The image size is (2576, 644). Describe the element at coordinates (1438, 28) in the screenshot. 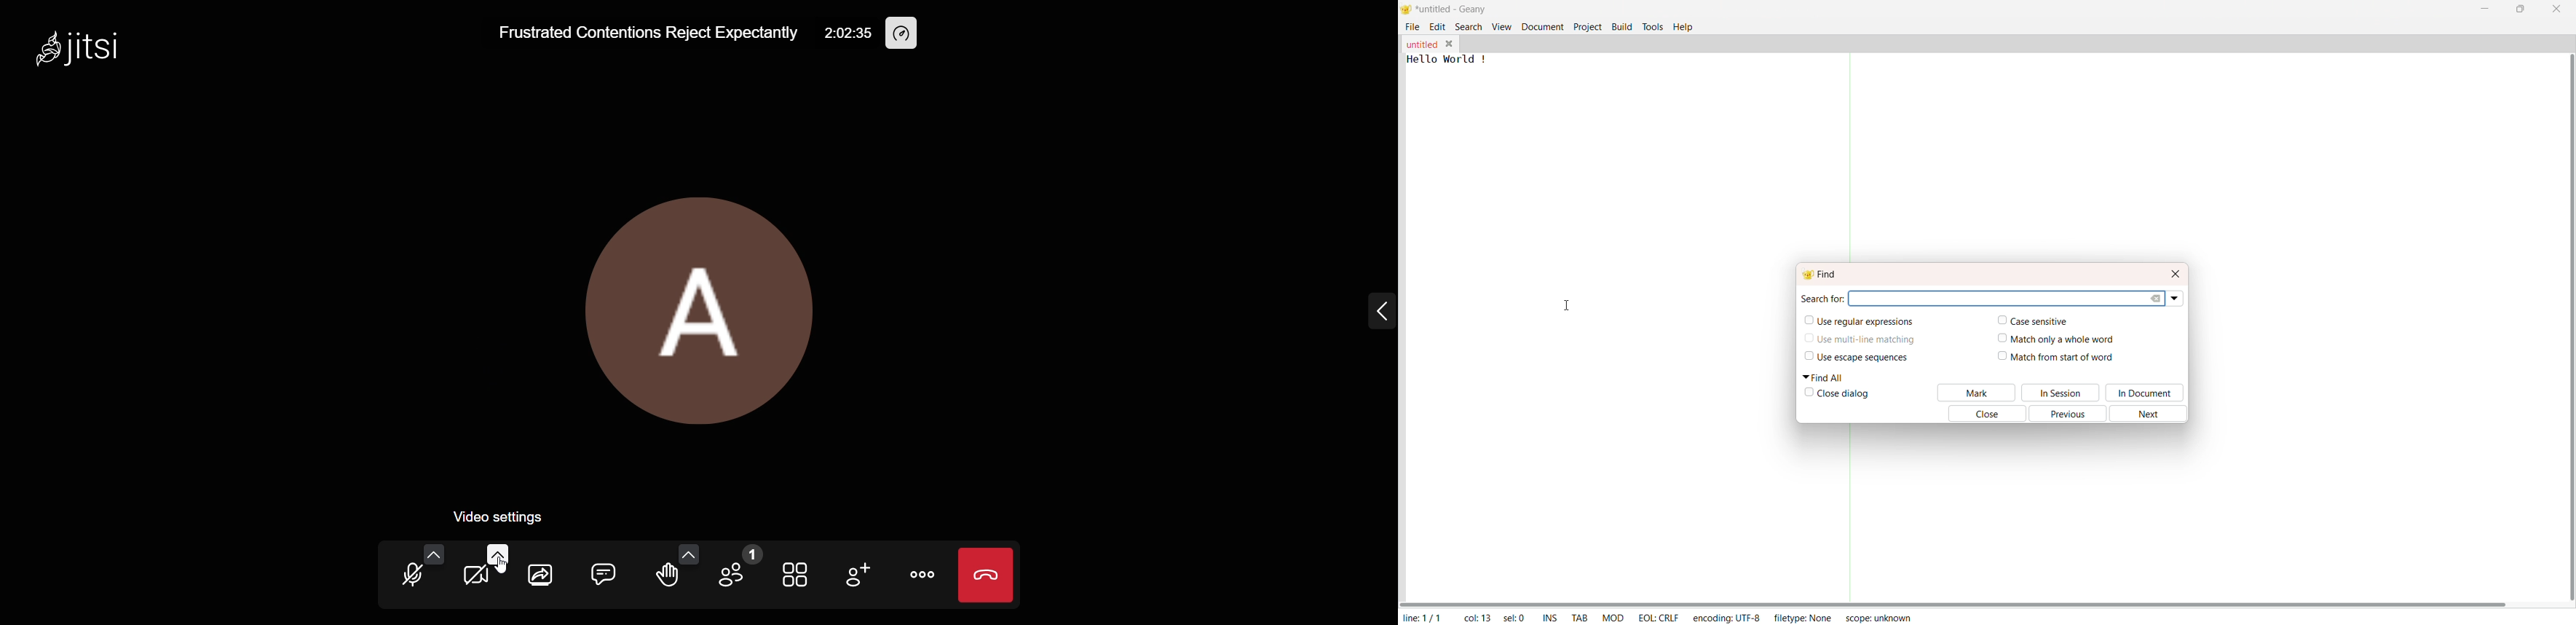

I see `Edit` at that location.